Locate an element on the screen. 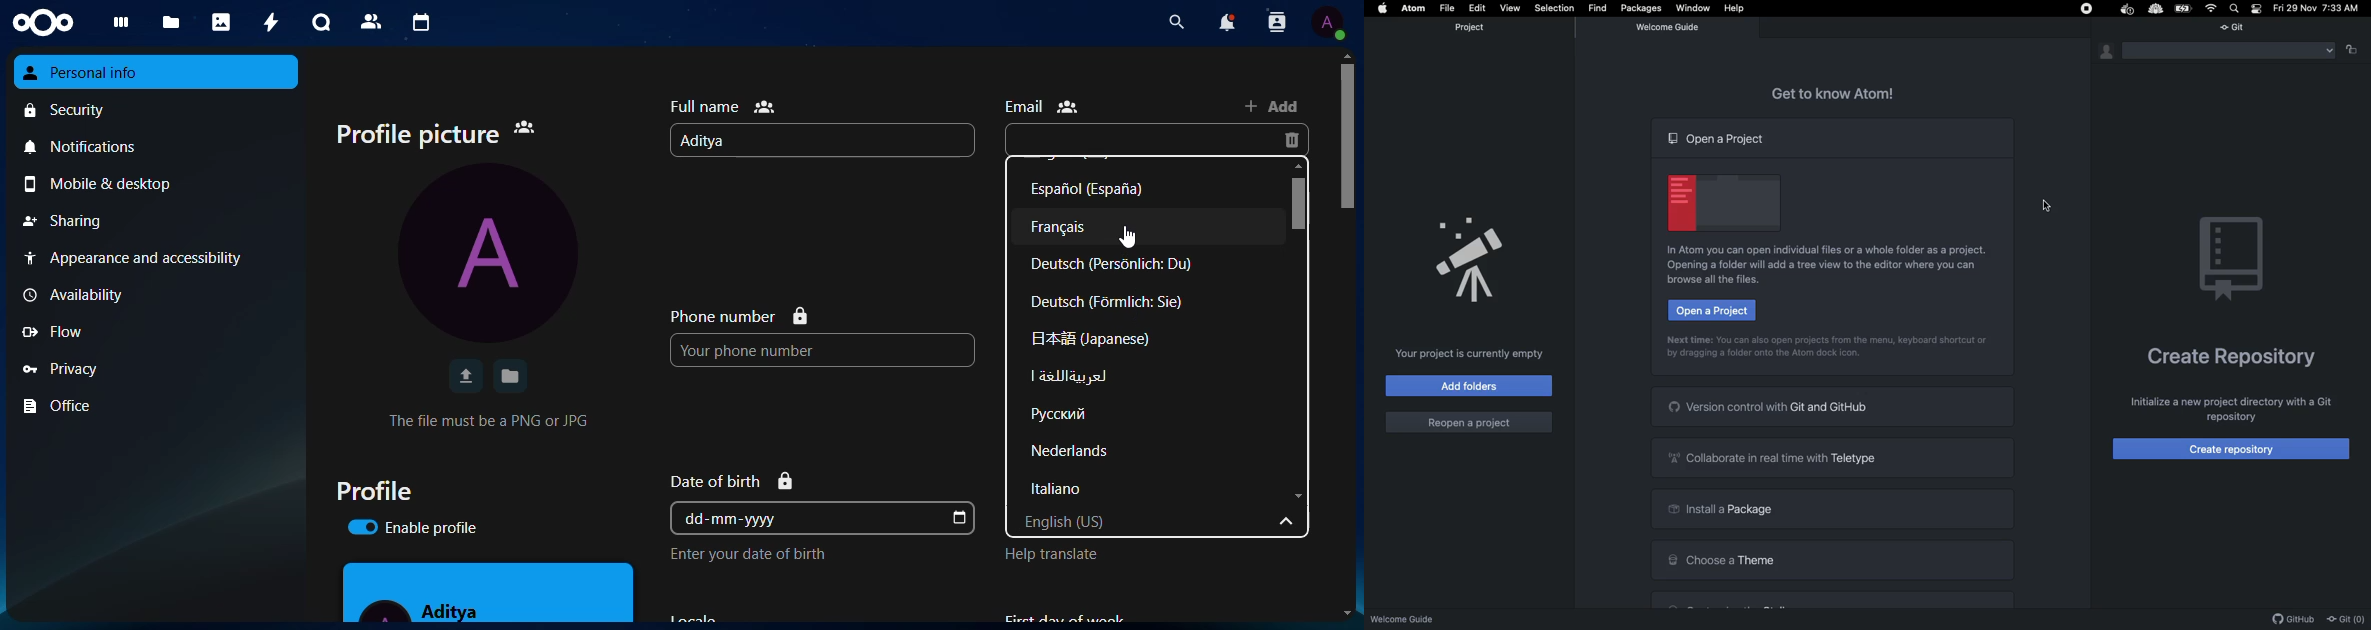 Image resolution: width=2380 pixels, height=644 pixels. availability is located at coordinates (83, 295).